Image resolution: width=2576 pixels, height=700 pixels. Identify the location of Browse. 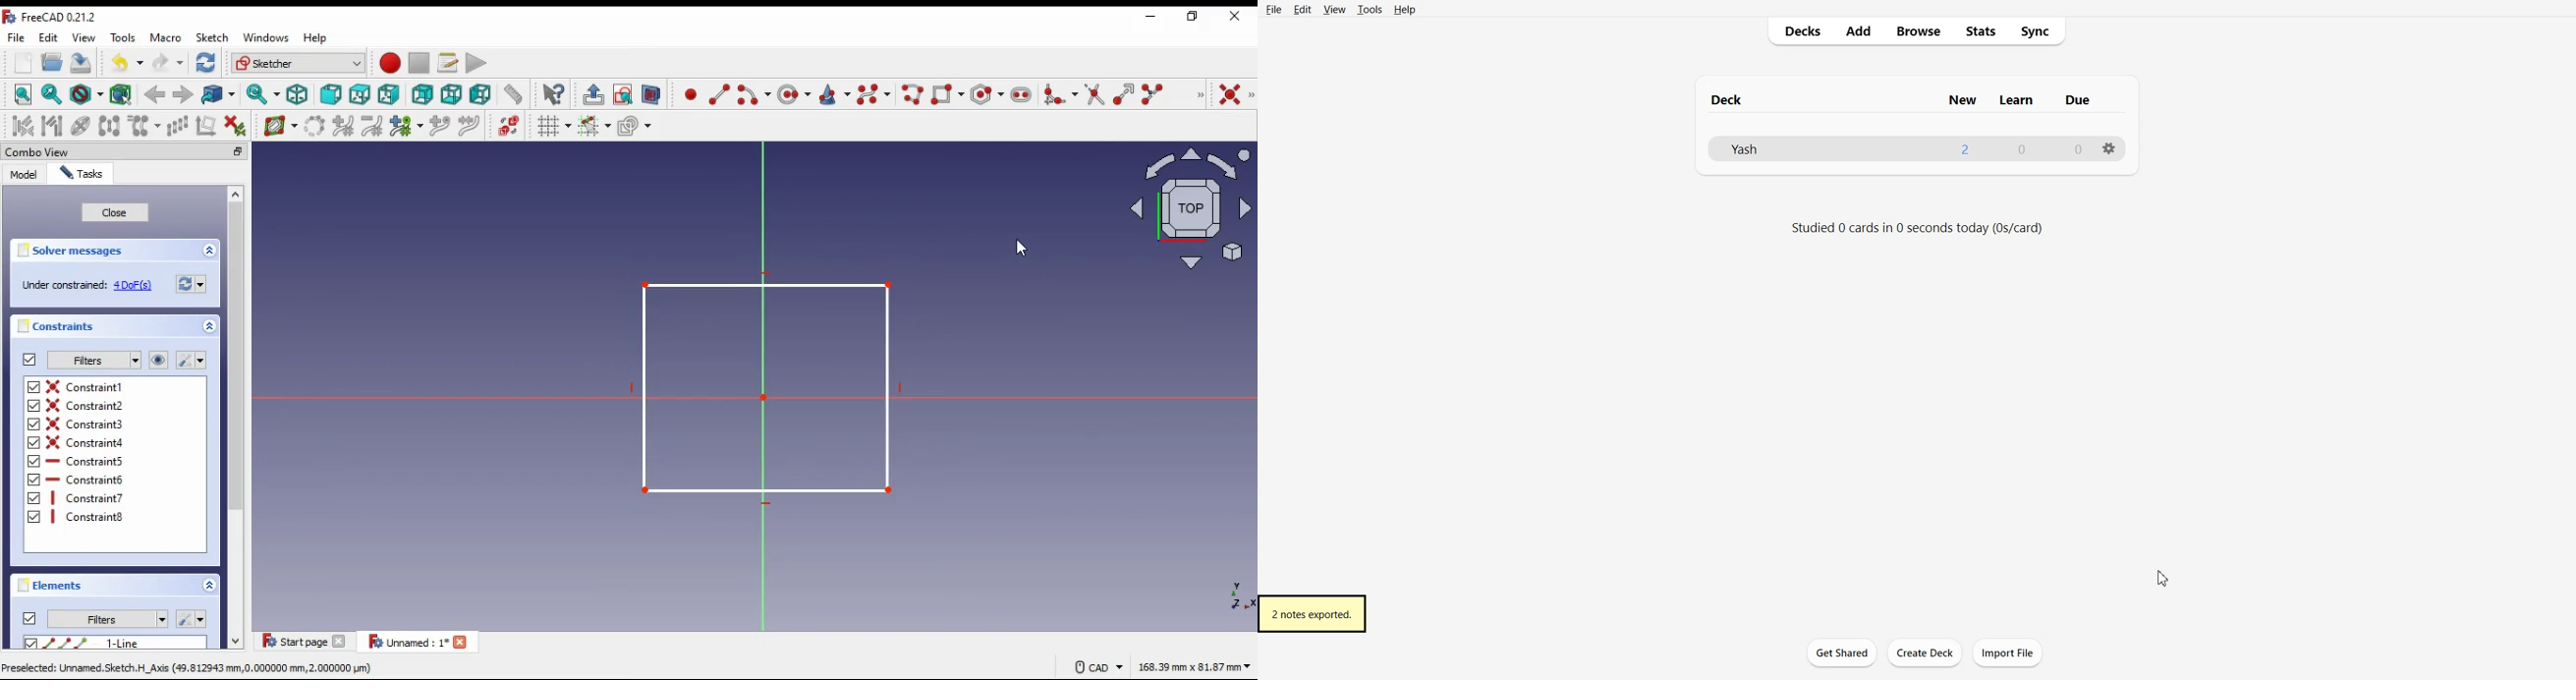
(1917, 31).